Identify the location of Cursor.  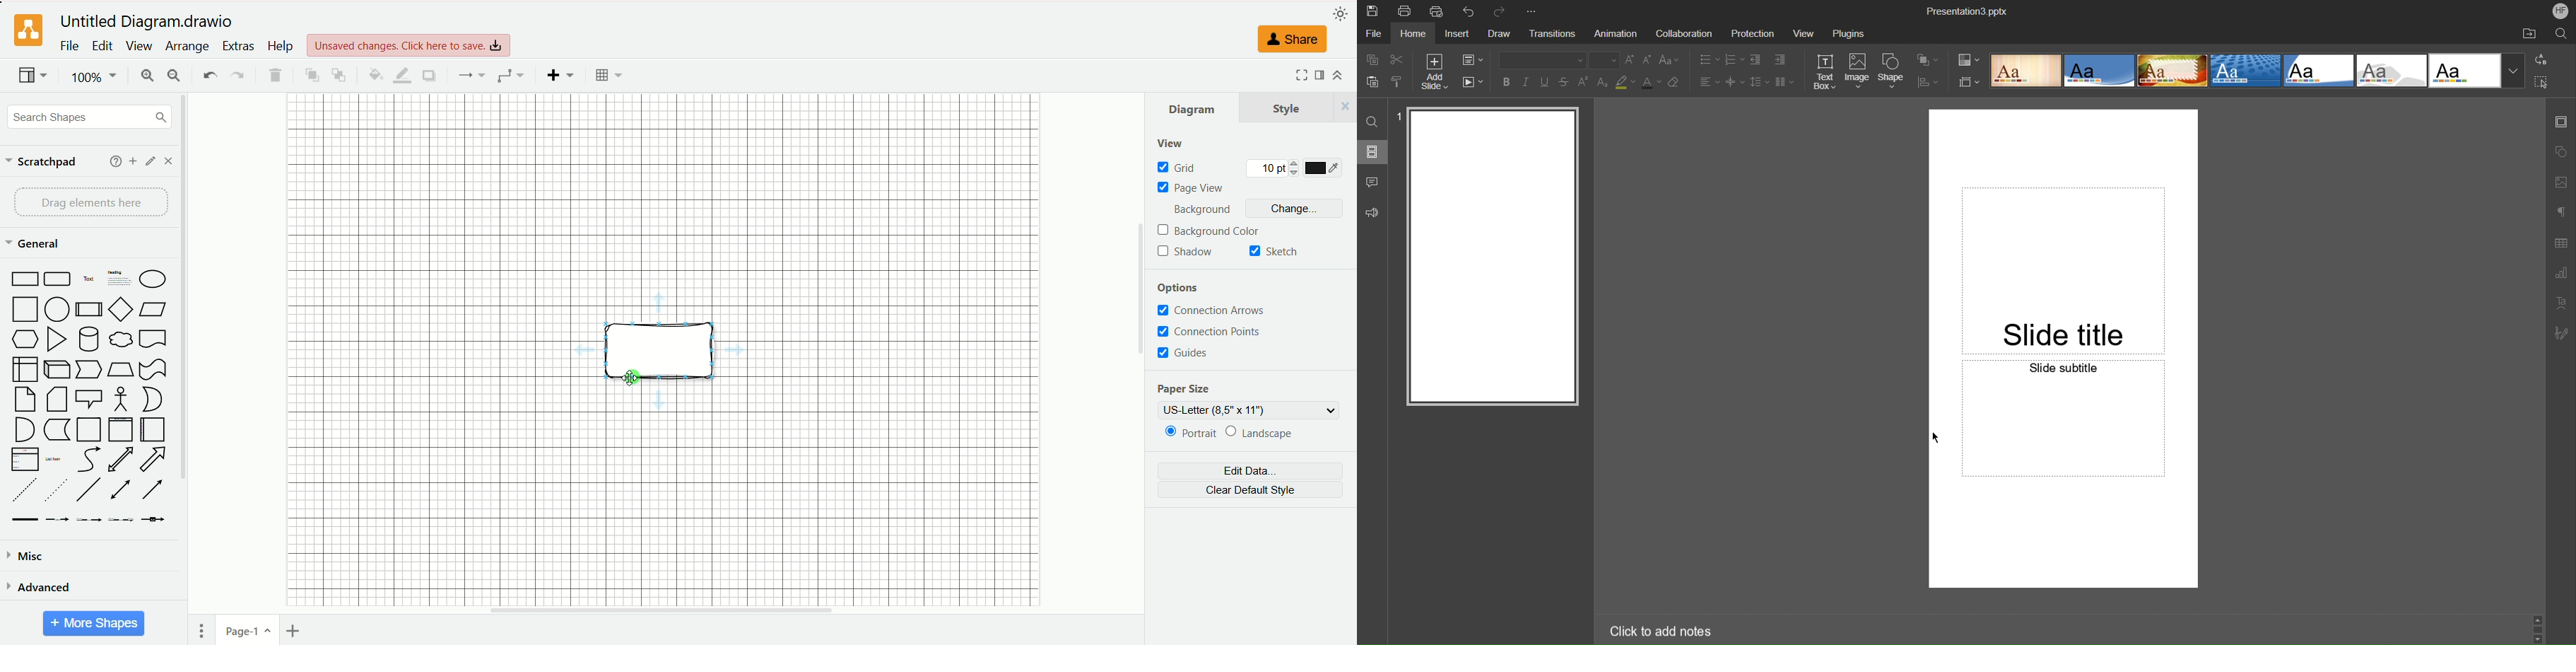
(1935, 438).